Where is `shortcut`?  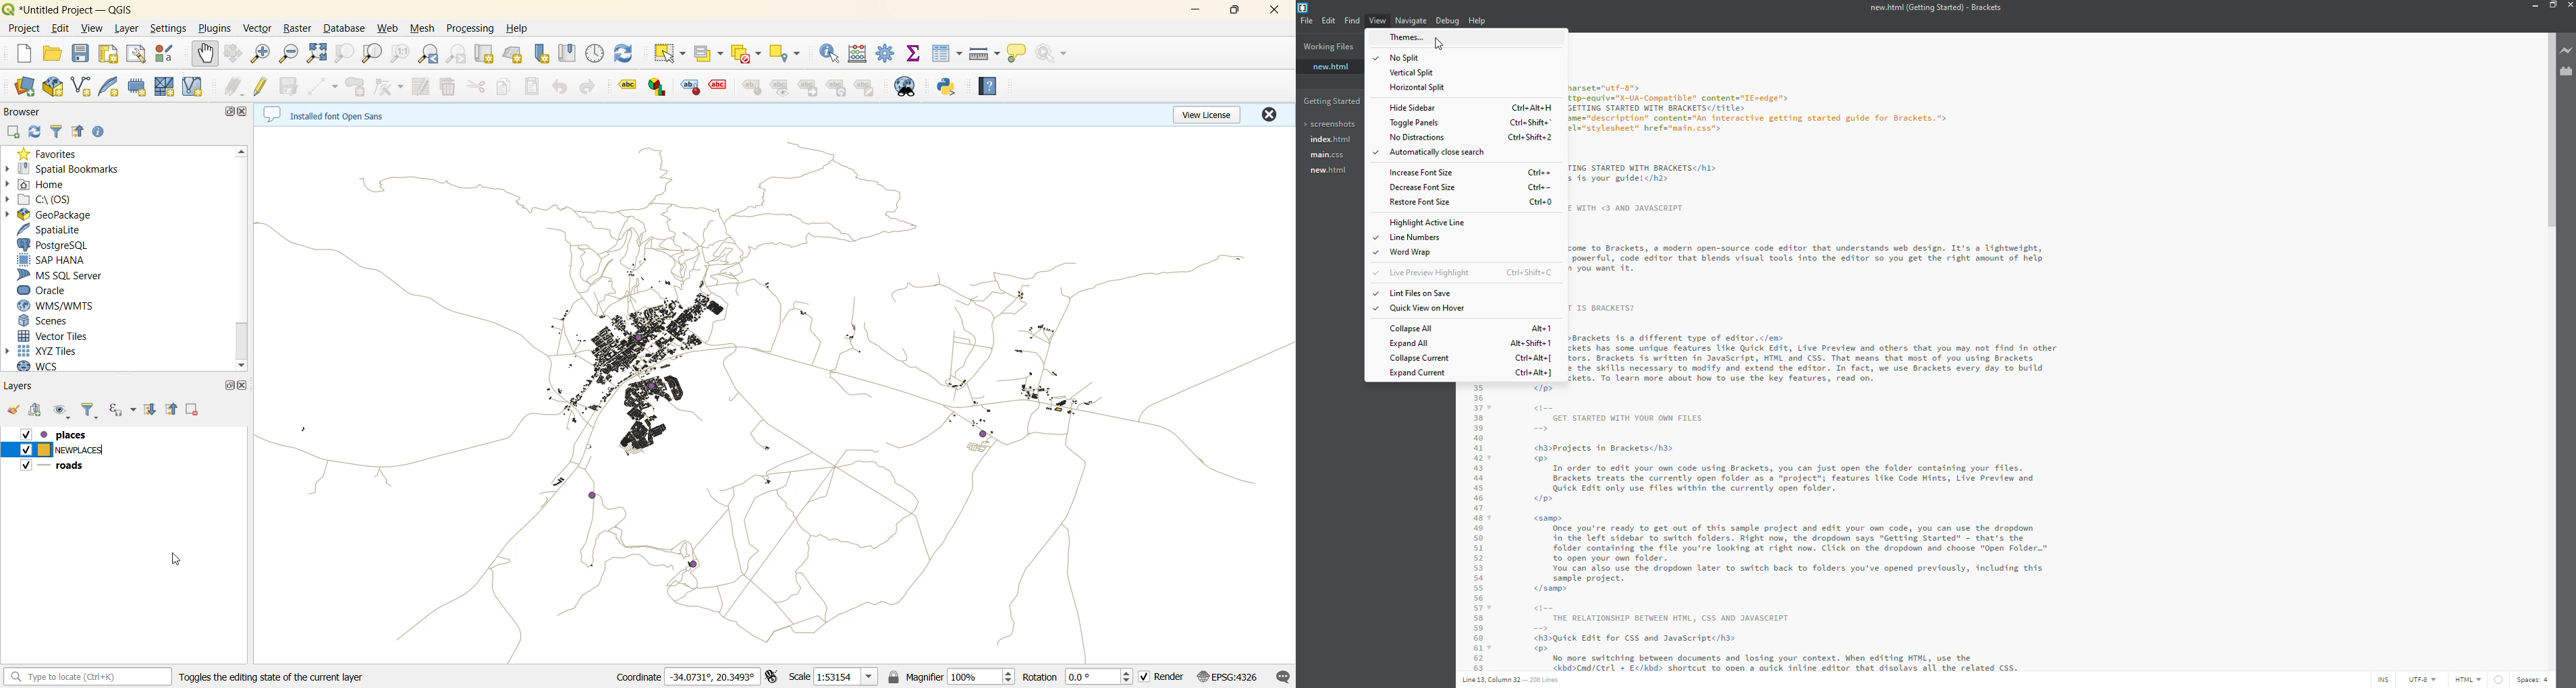
shortcut is located at coordinates (1534, 374).